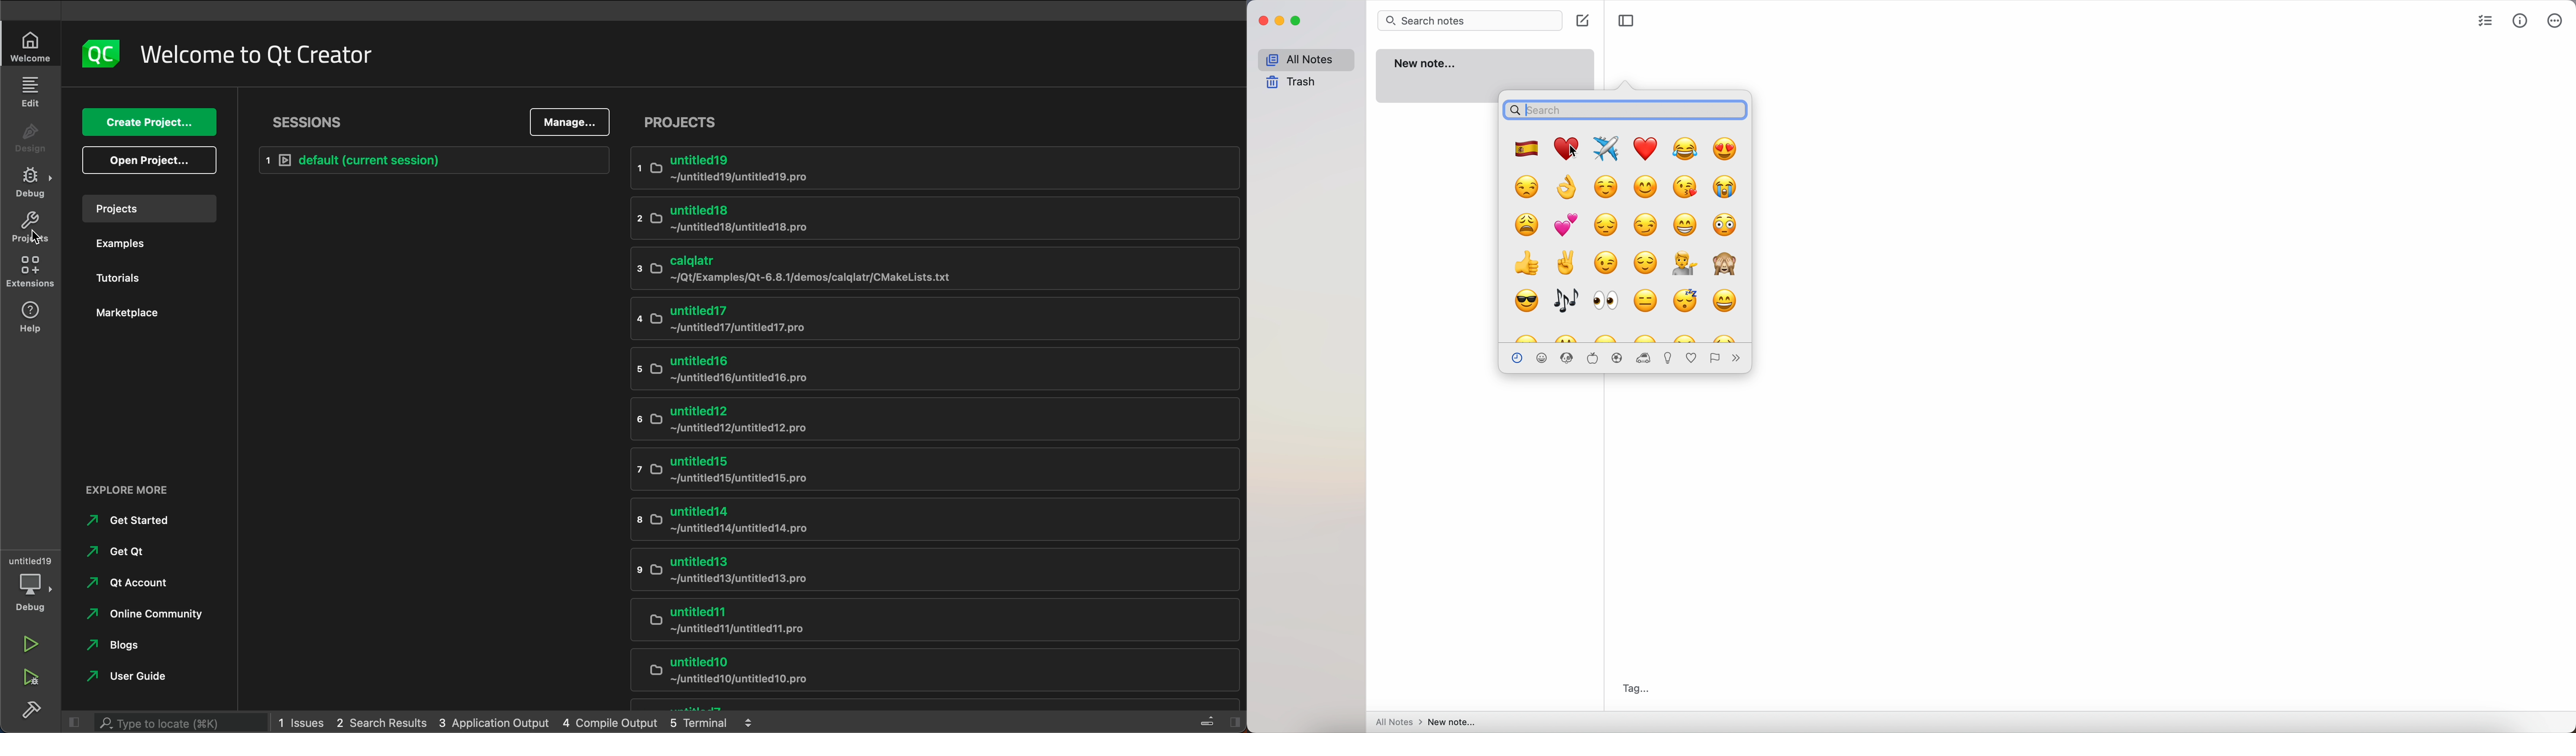 The height and width of the screenshot is (756, 2576). I want to click on cursor, so click(33, 231).